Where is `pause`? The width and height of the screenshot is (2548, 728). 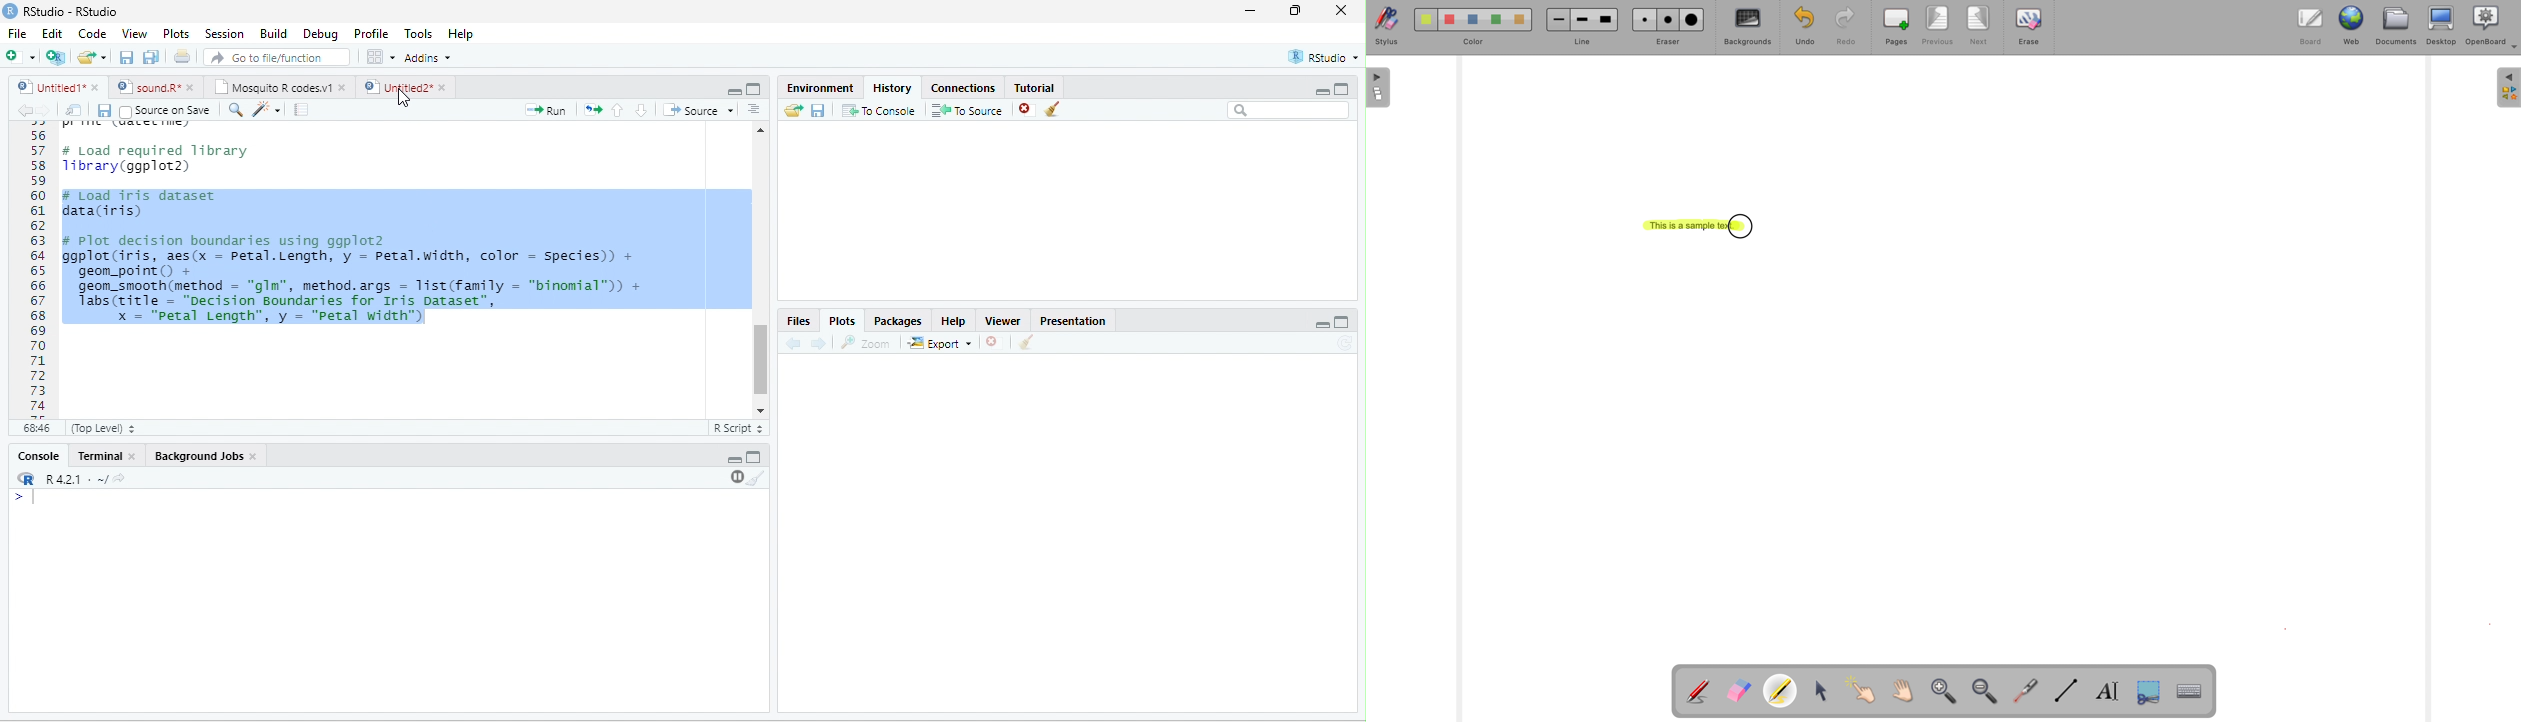
pause is located at coordinates (735, 477).